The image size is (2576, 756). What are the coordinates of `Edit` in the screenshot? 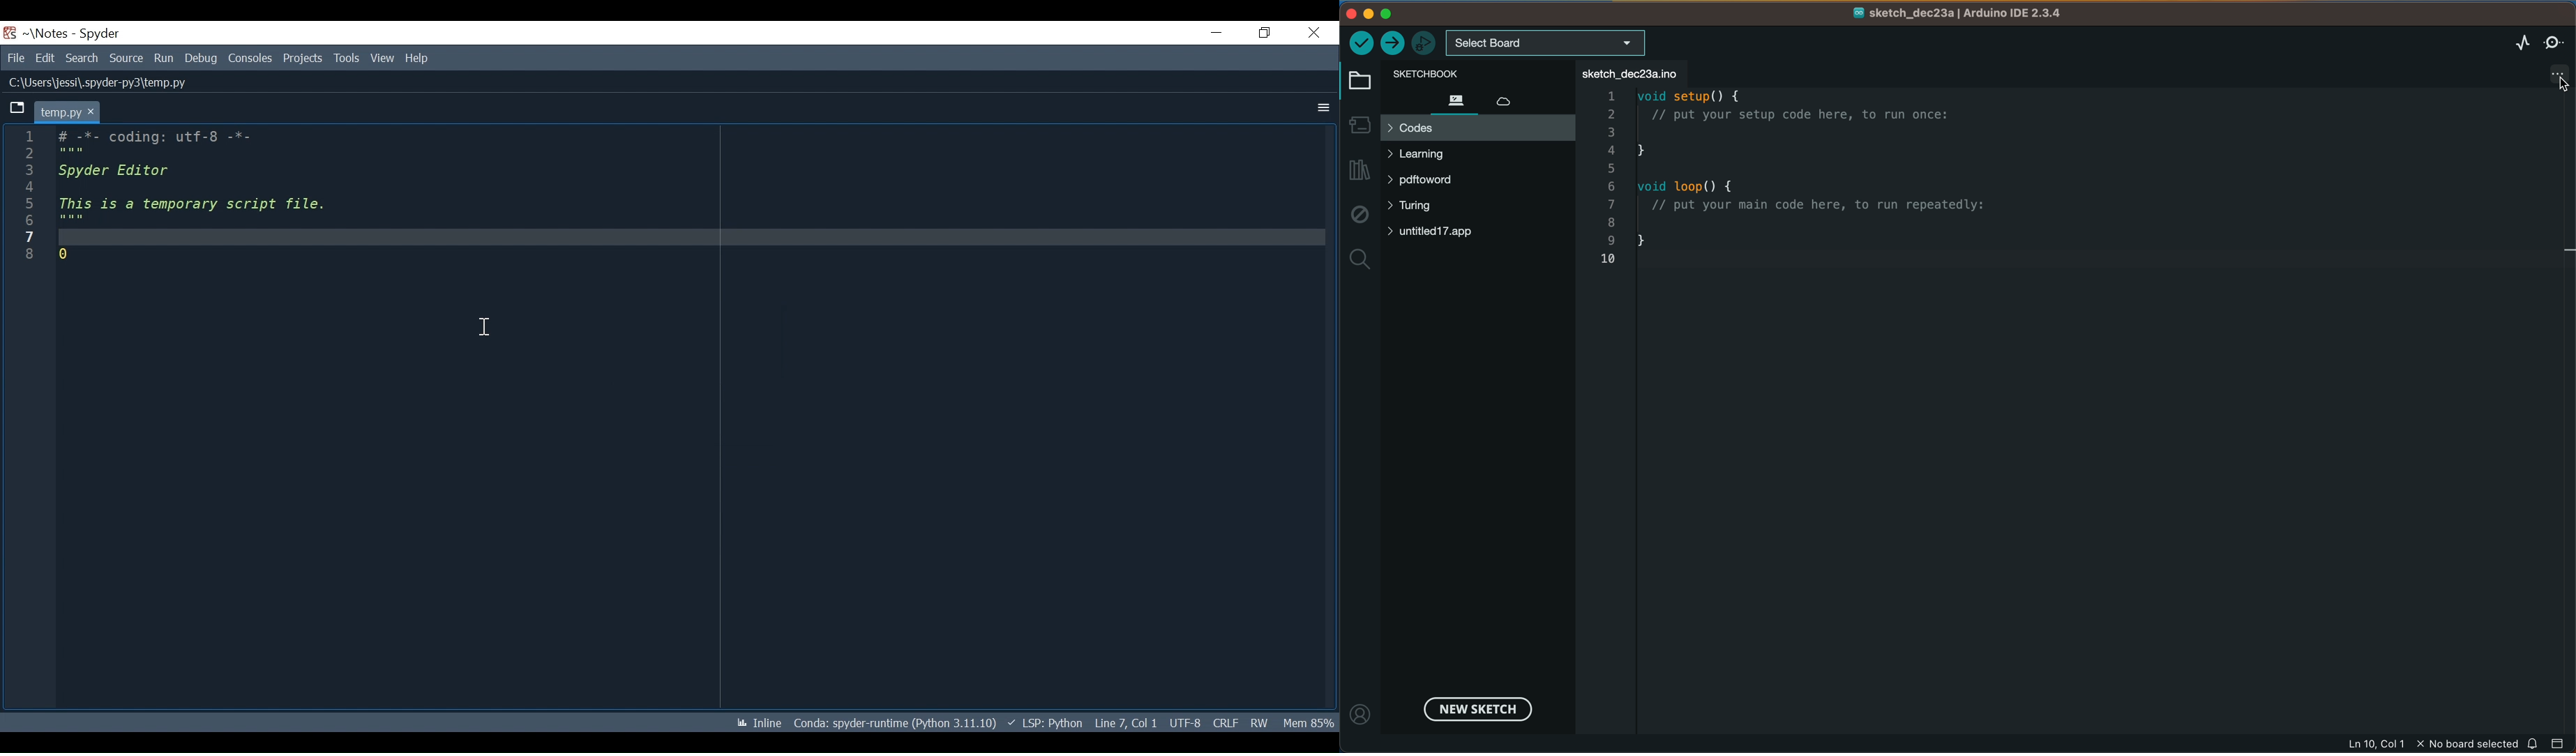 It's located at (45, 57).